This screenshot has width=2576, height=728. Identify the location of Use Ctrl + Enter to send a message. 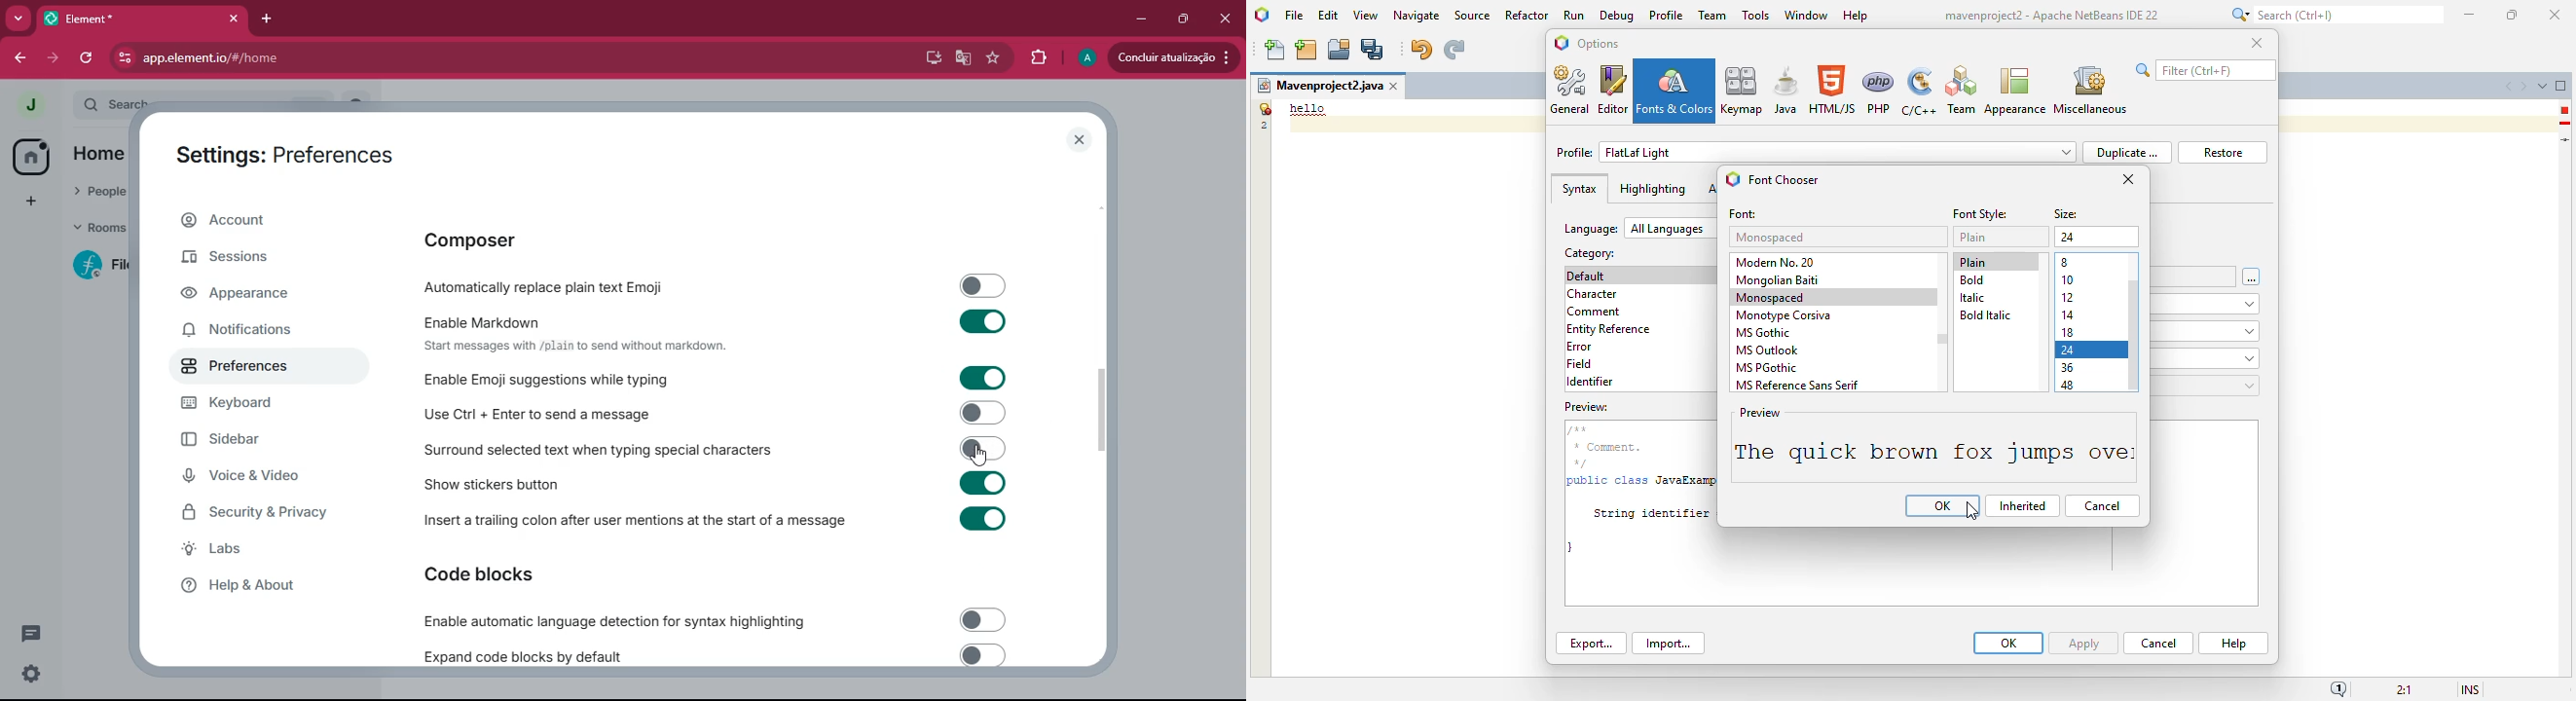
(718, 412).